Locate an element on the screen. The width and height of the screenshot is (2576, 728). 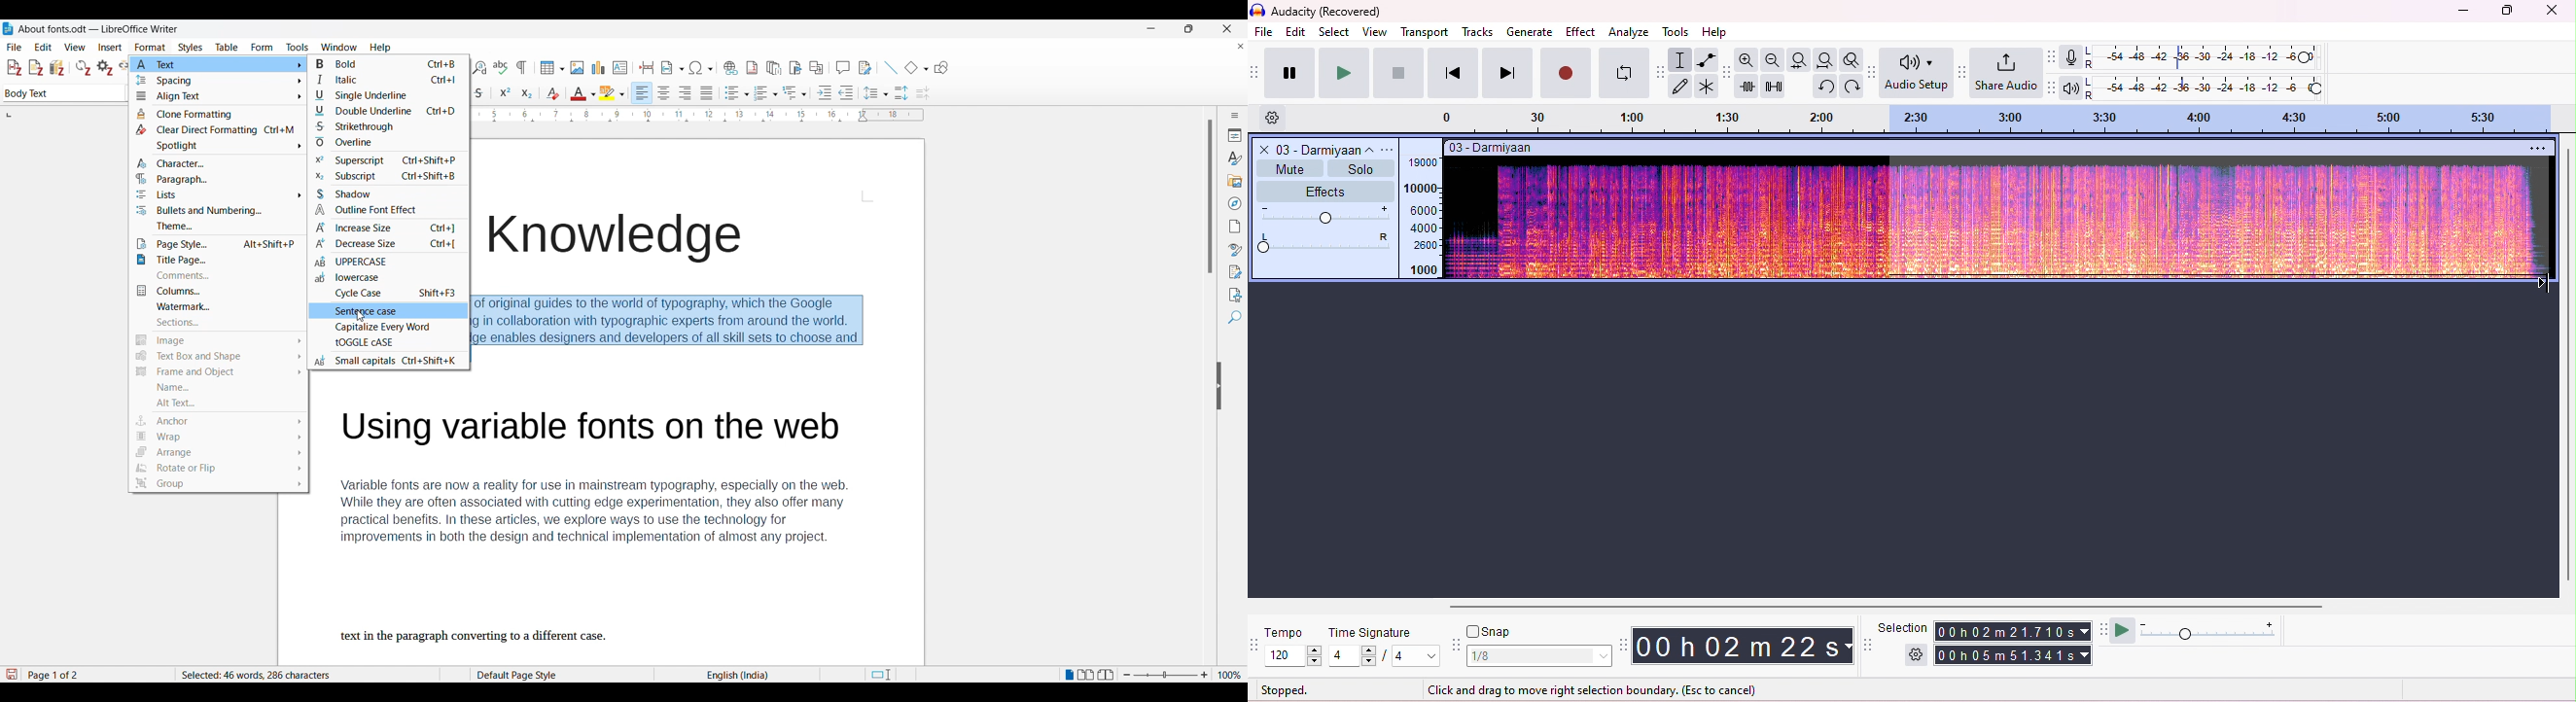
recording meter is located at coordinates (2072, 57).